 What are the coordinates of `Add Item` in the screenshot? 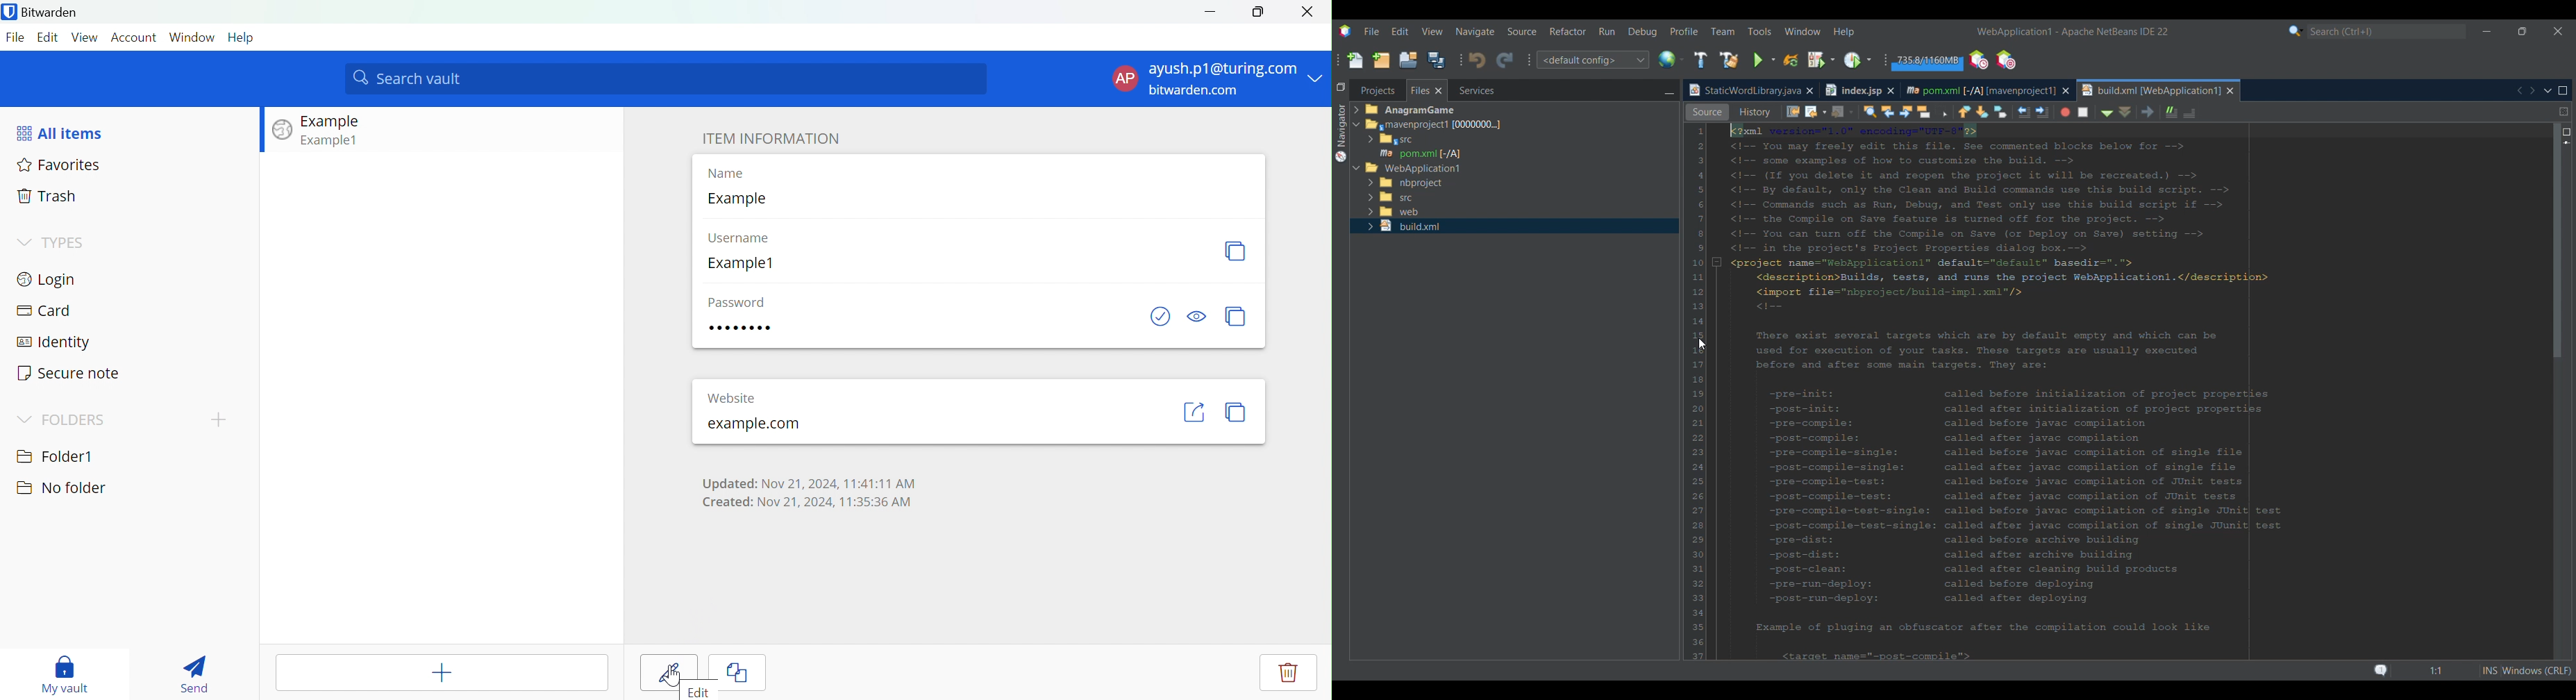 It's located at (443, 672).